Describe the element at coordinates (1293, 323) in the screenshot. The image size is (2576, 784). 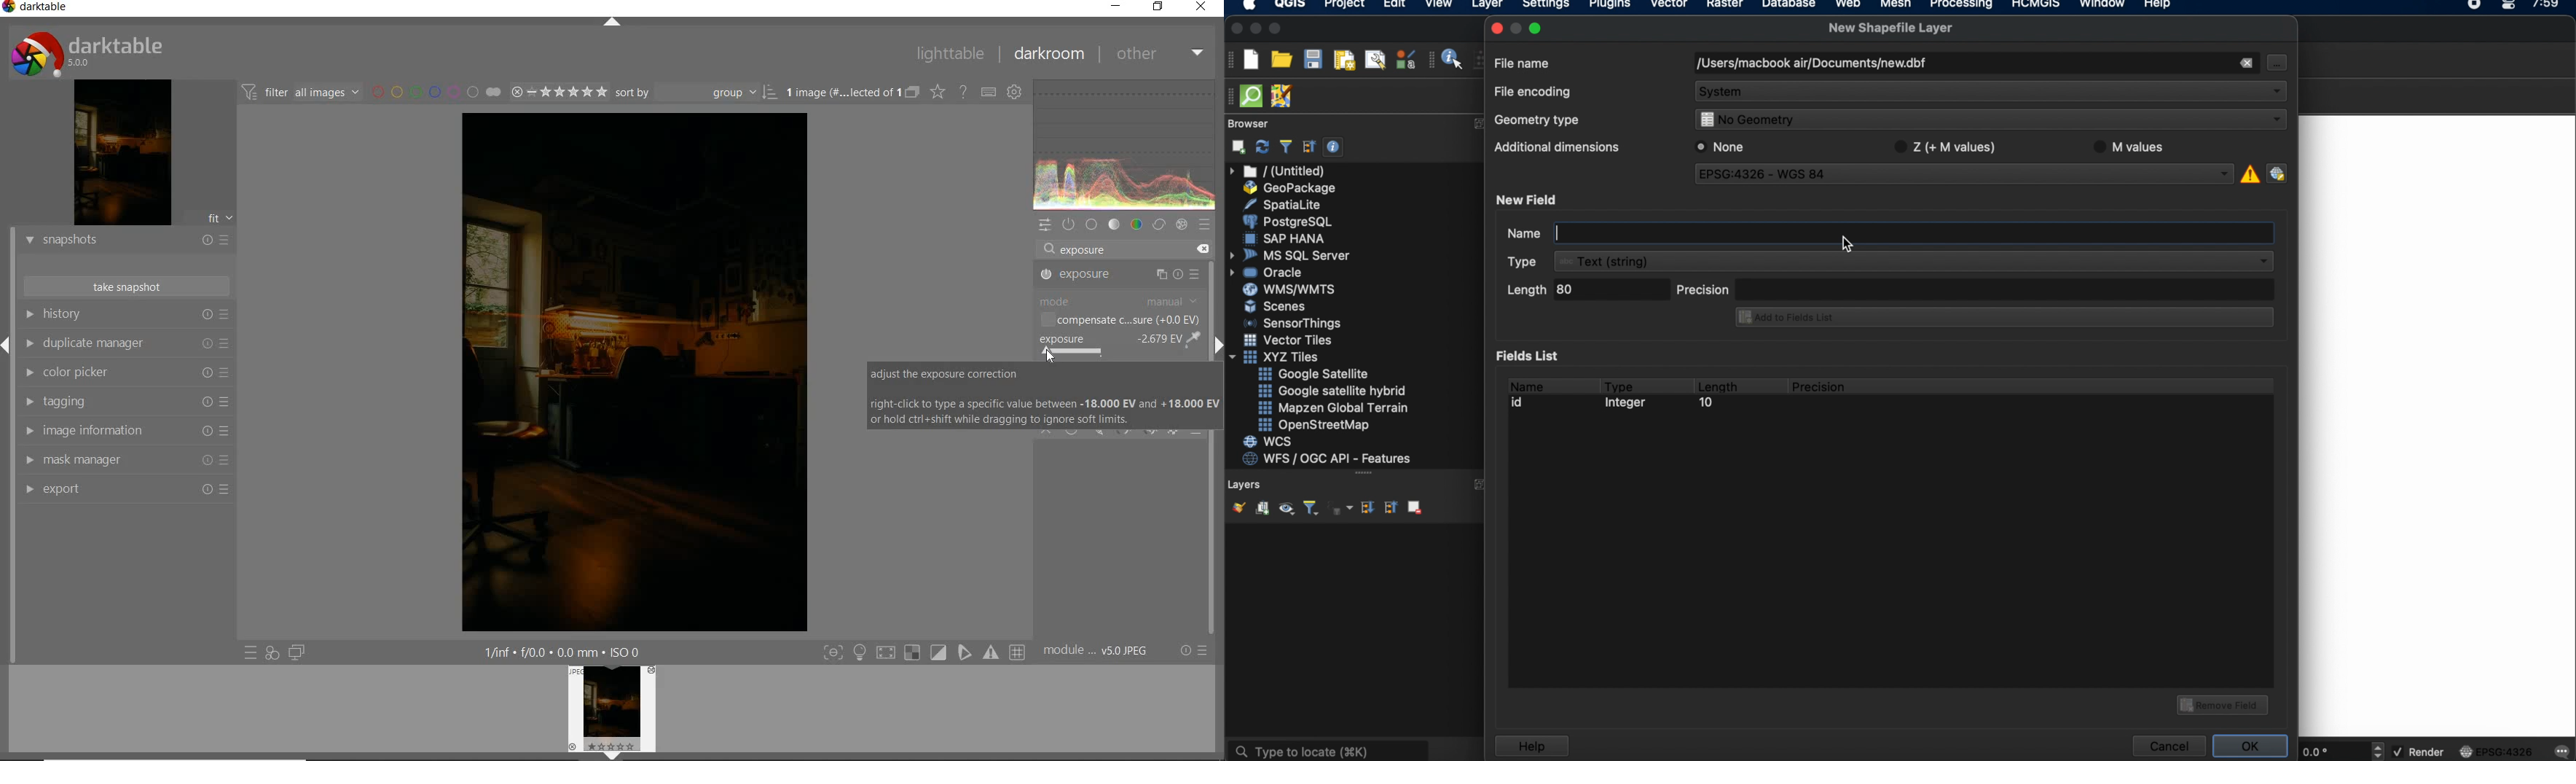
I see `sensorthings` at that location.